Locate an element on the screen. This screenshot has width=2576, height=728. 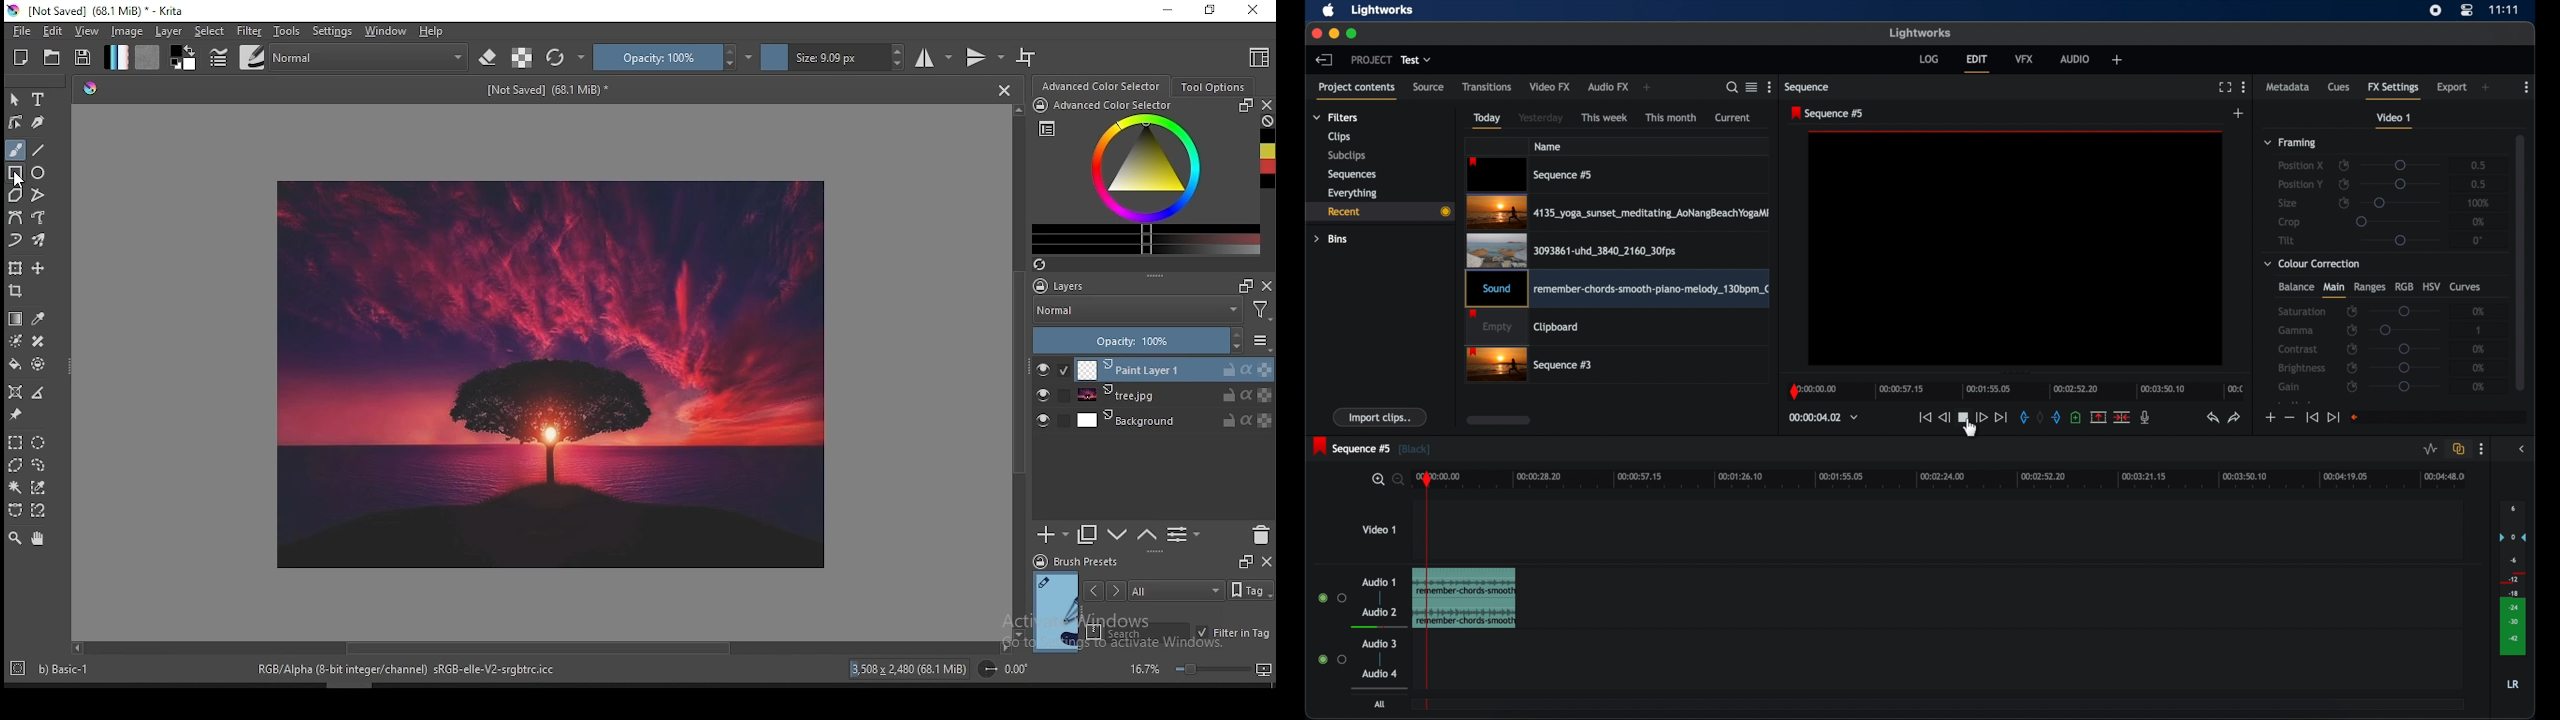
pause  is located at coordinates (1963, 418).